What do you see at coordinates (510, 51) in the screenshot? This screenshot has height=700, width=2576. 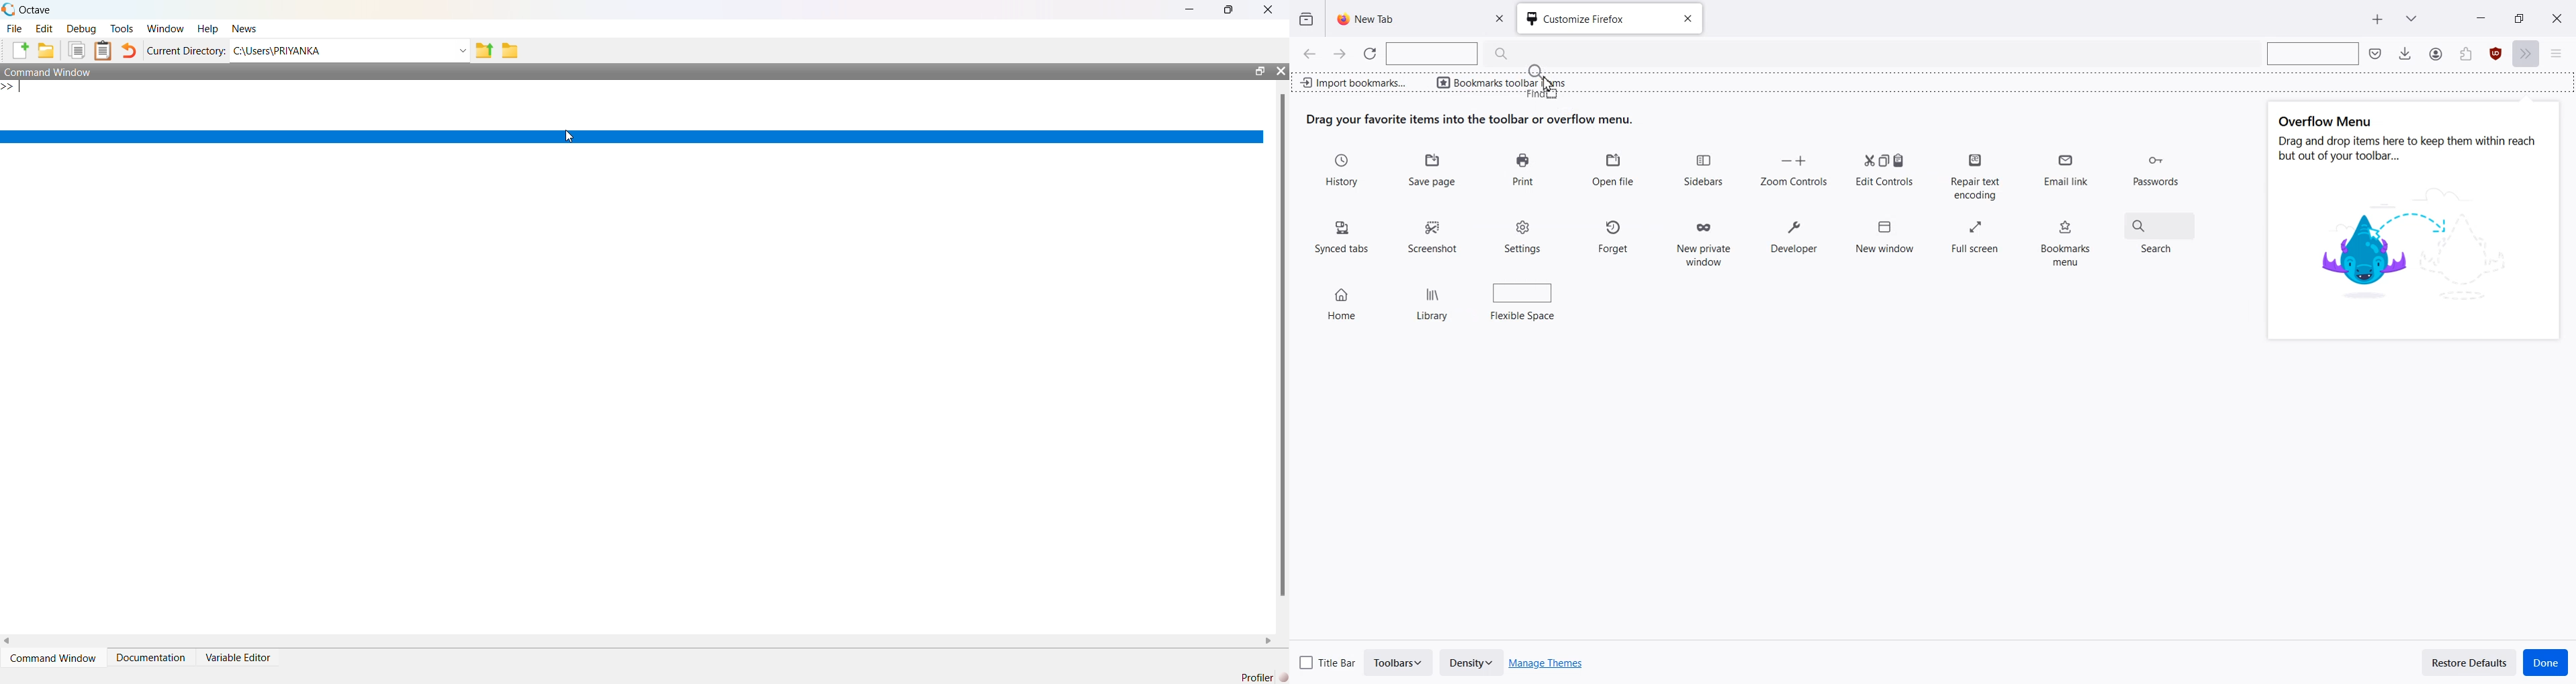 I see `folder` at bounding box center [510, 51].